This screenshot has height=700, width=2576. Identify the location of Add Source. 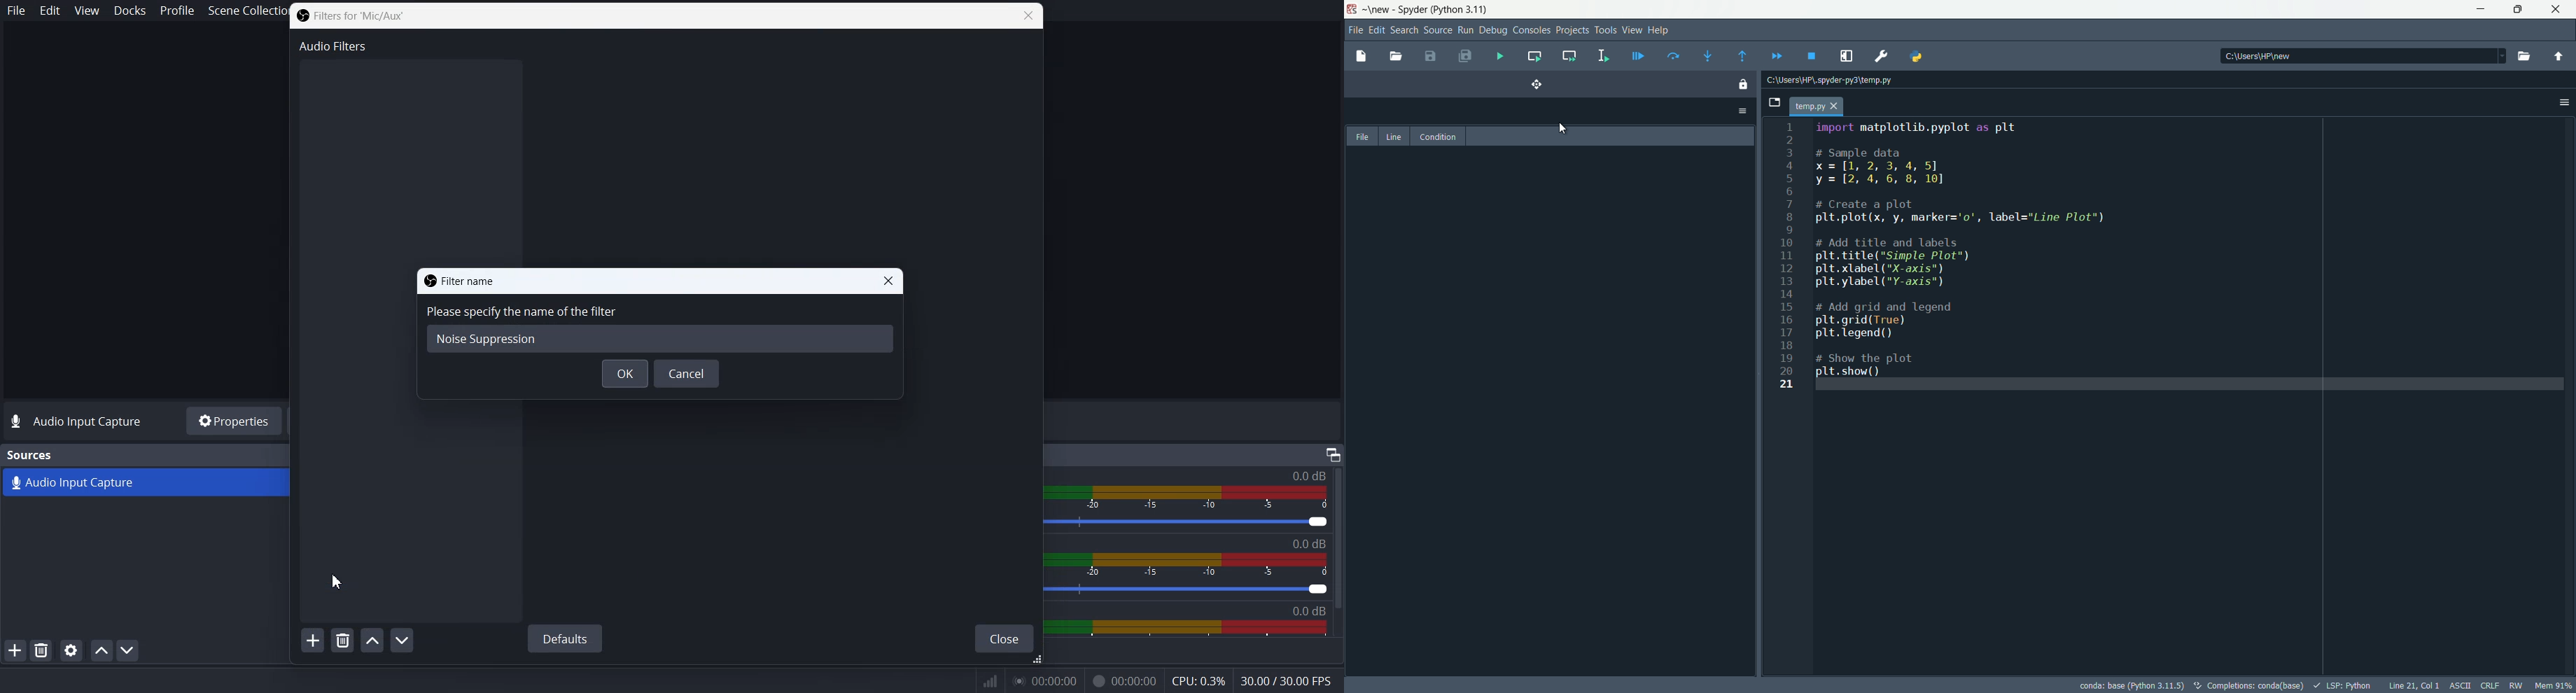
(15, 650).